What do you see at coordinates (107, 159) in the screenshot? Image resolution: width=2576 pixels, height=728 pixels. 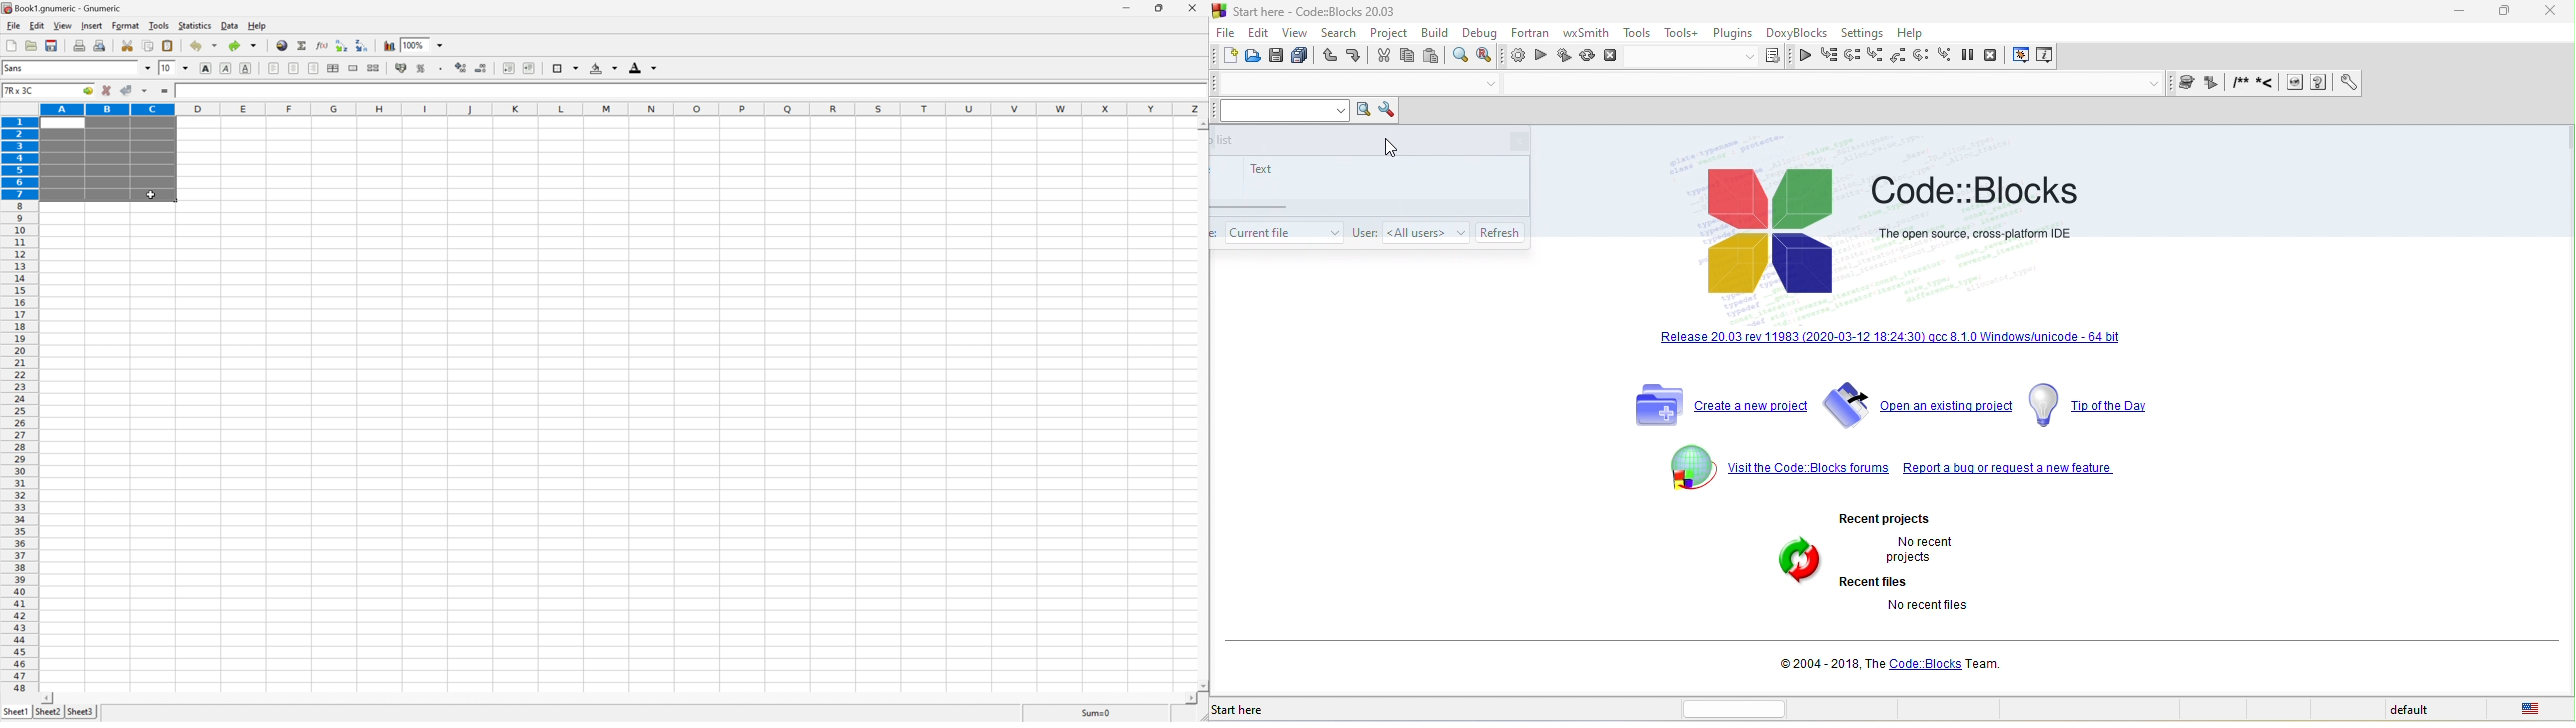 I see `Selected cells` at bounding box center [107, 159].